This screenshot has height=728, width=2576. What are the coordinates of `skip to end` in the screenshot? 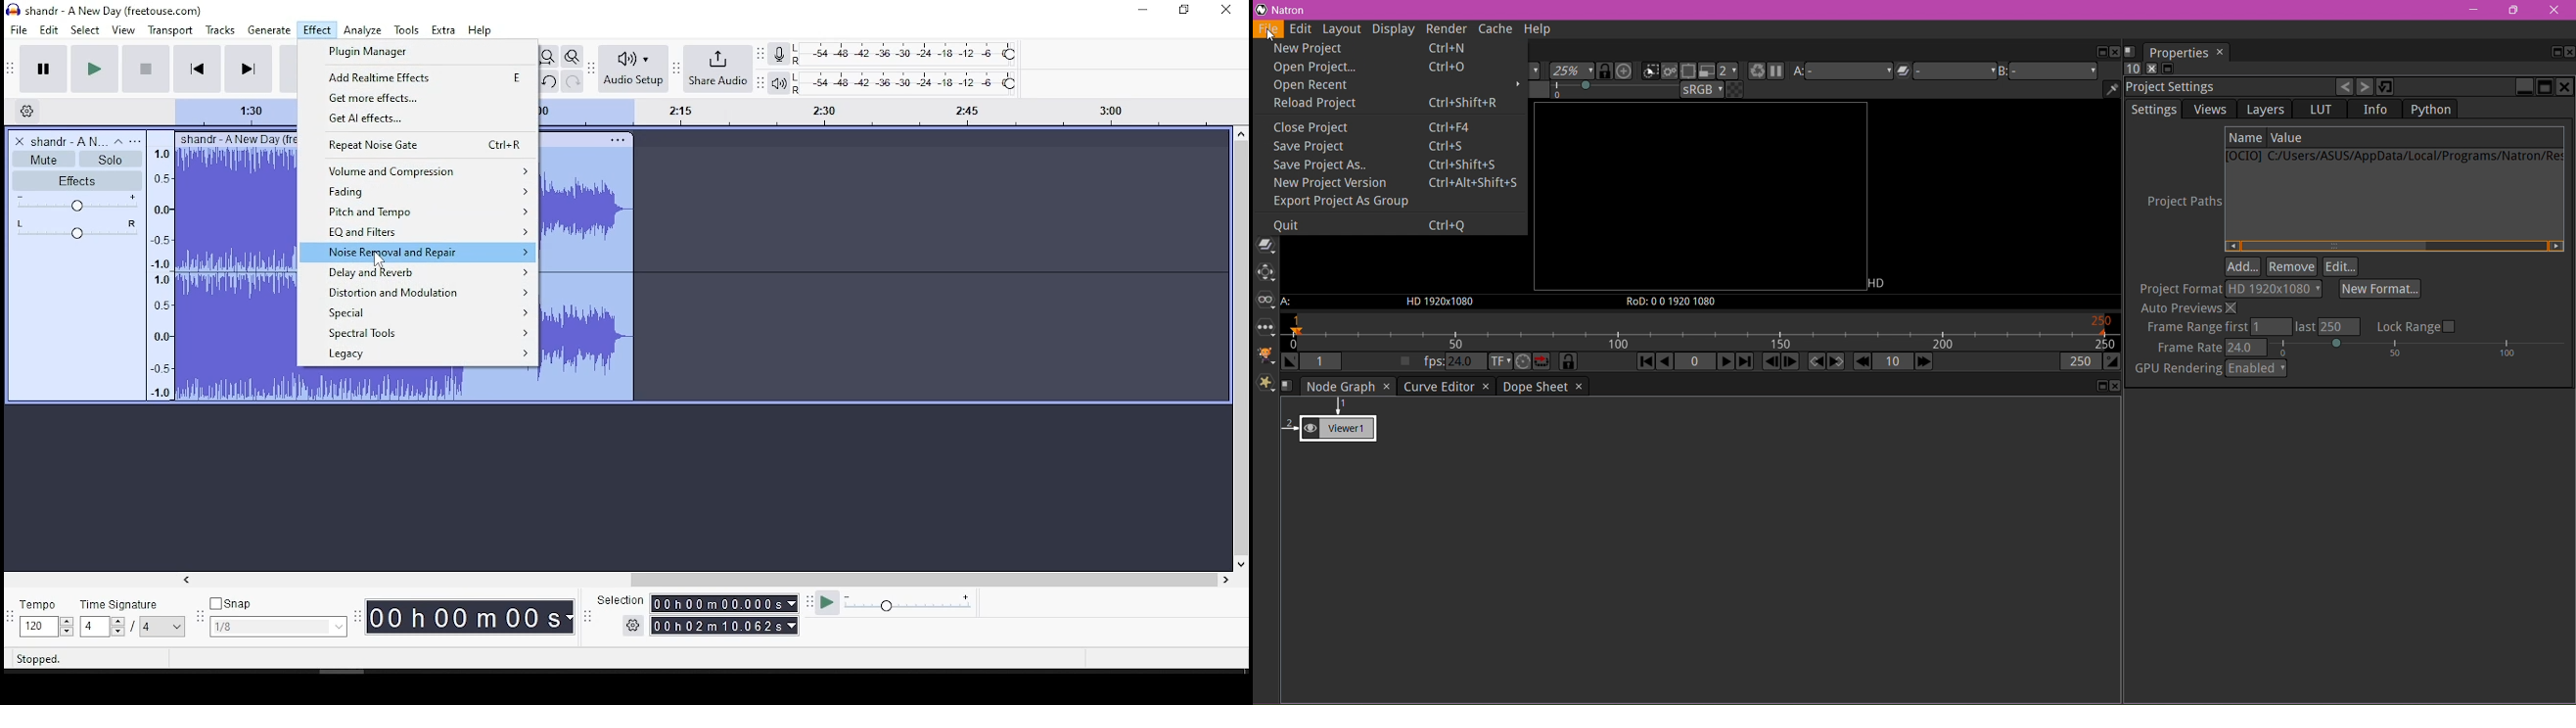 It's located at (247, 69).